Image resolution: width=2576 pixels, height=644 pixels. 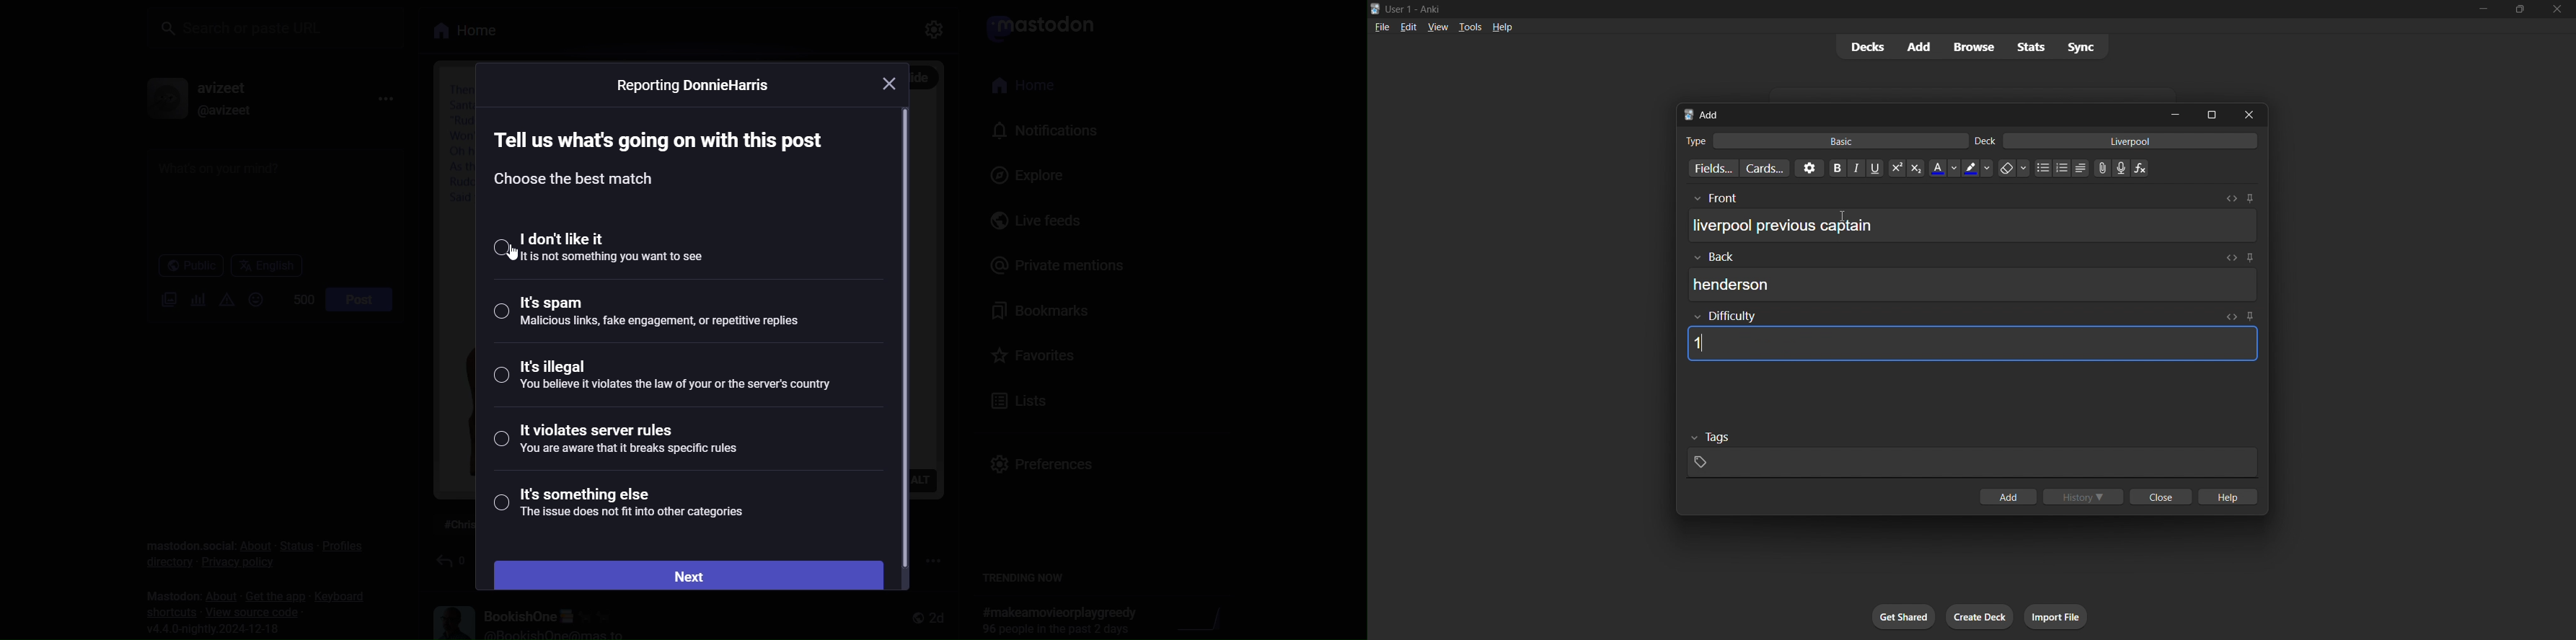 What do you see at coordinates (2085, 498) in the screenshot?
I see `history` at bounding box center [2085, 498].